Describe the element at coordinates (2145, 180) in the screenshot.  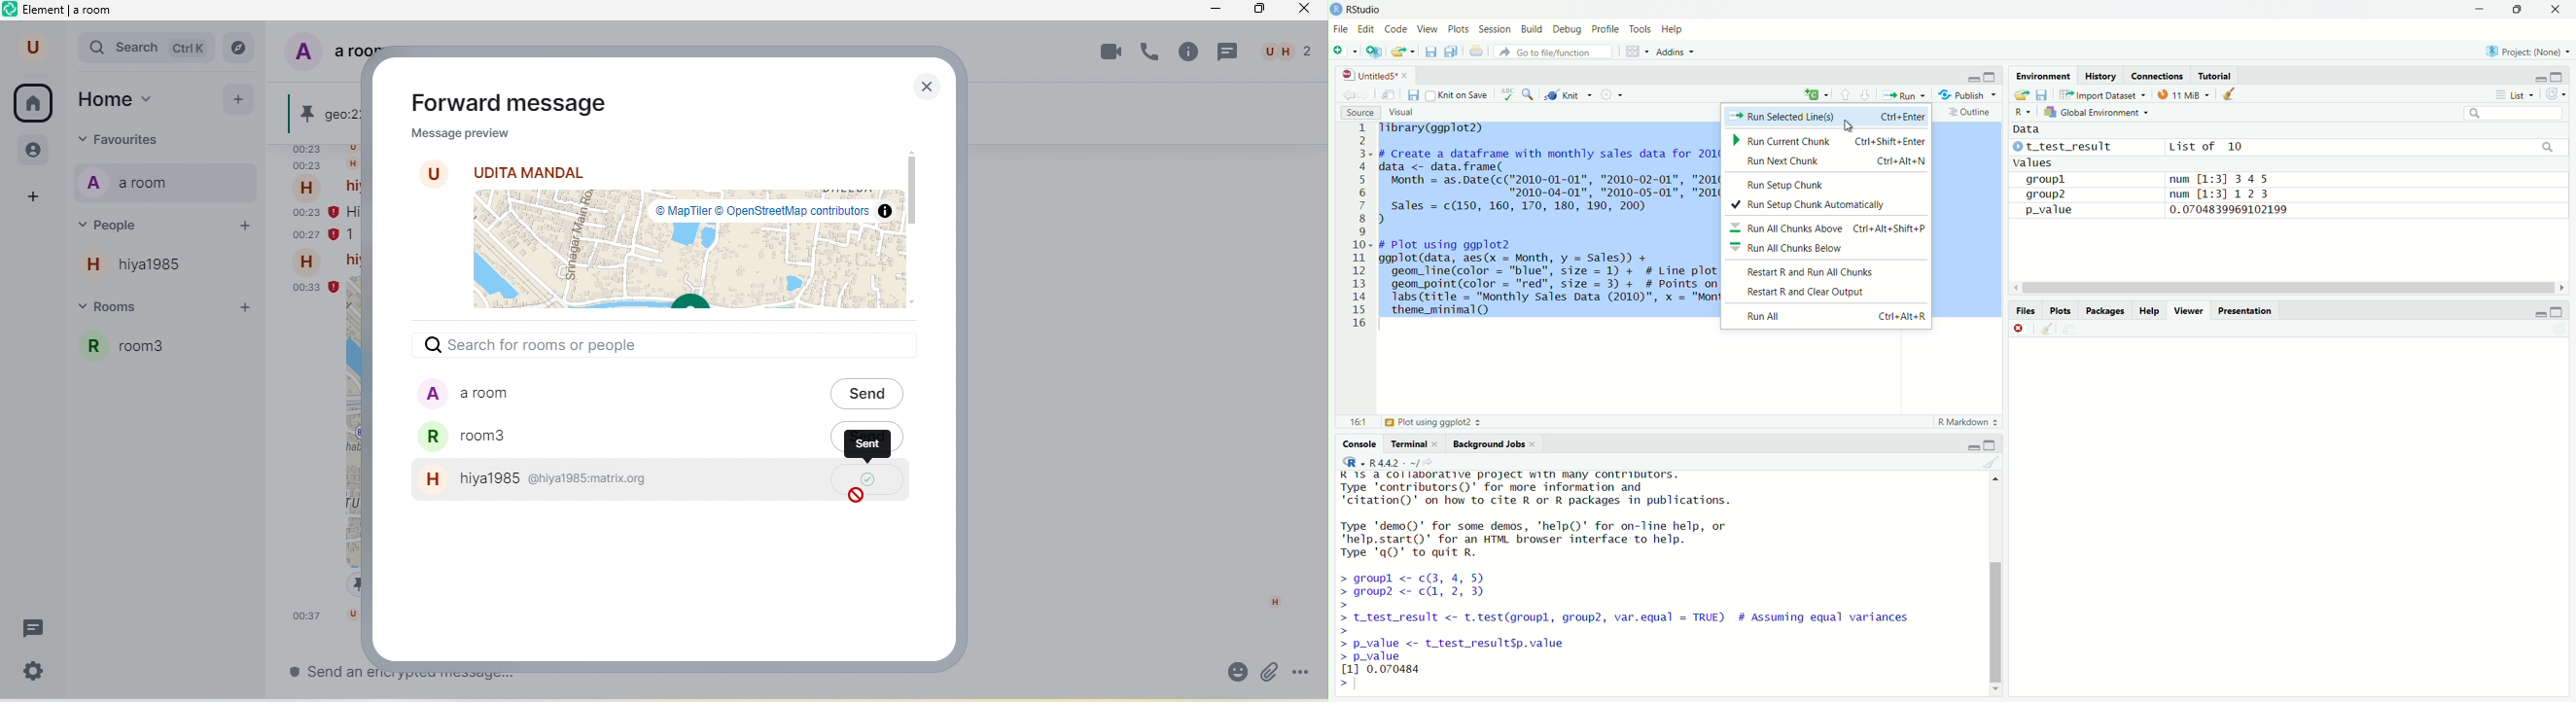
I see `groupl num [1:3] 345` at that location.